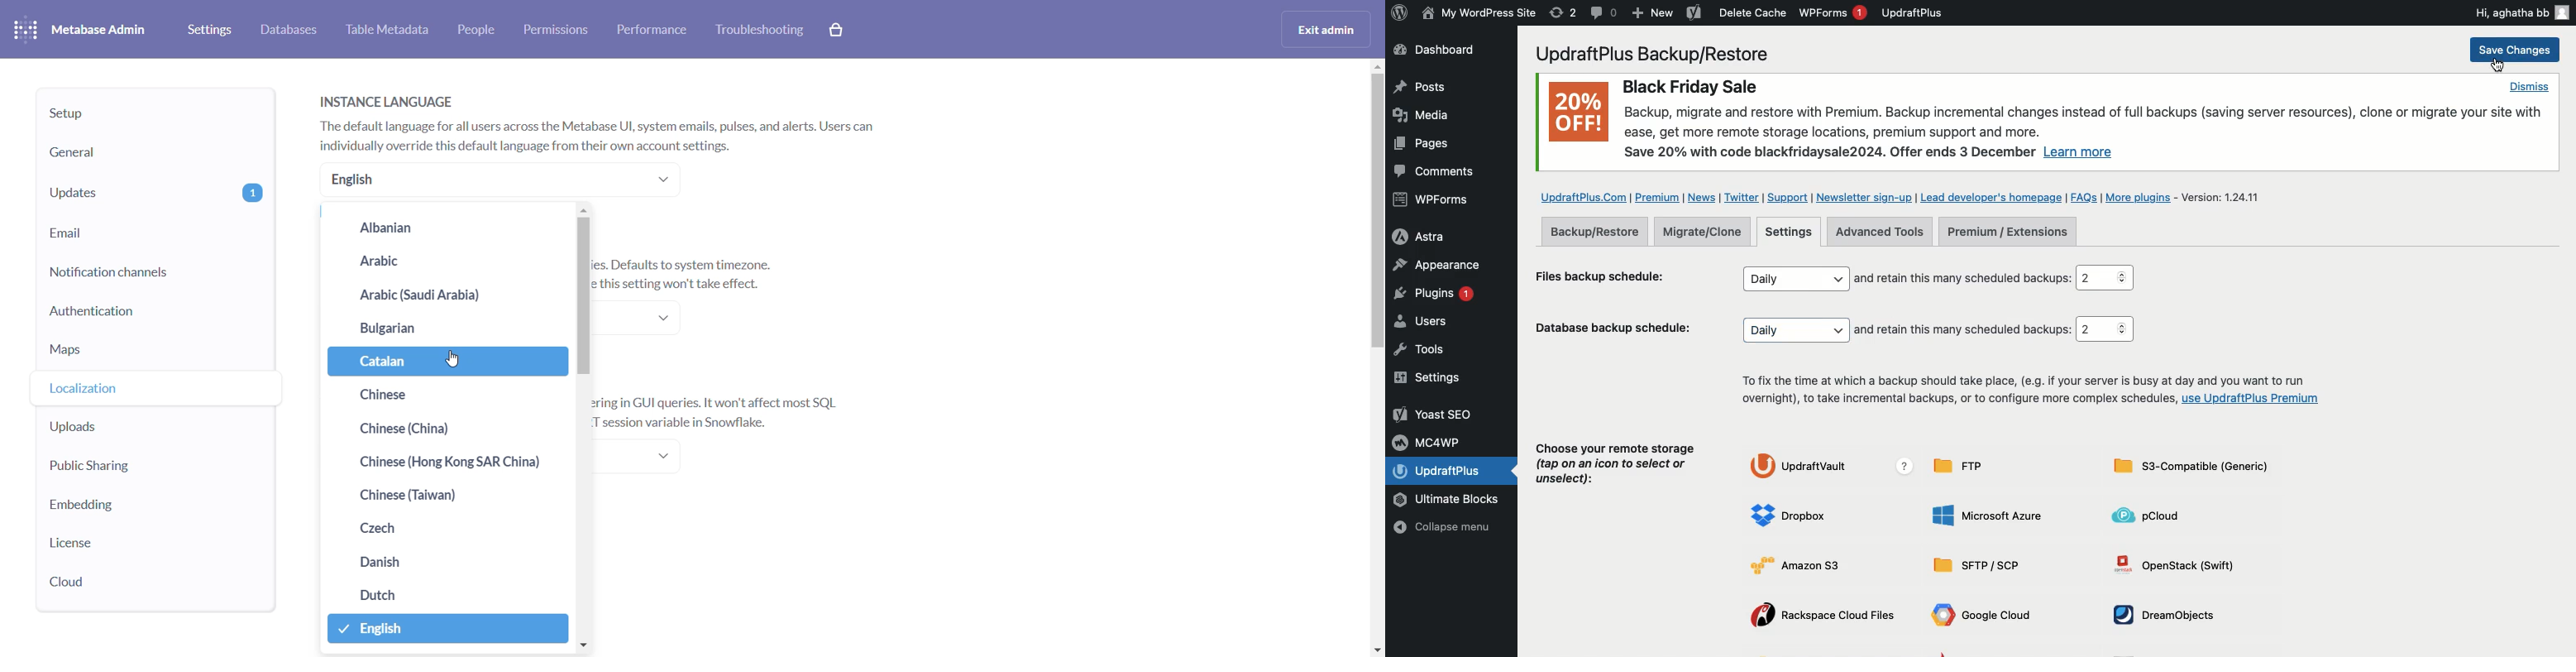  What do you see at coordinates (2182, 563) in the screenshot?
I see `OpenStack` at bounding box center [2182, 563].